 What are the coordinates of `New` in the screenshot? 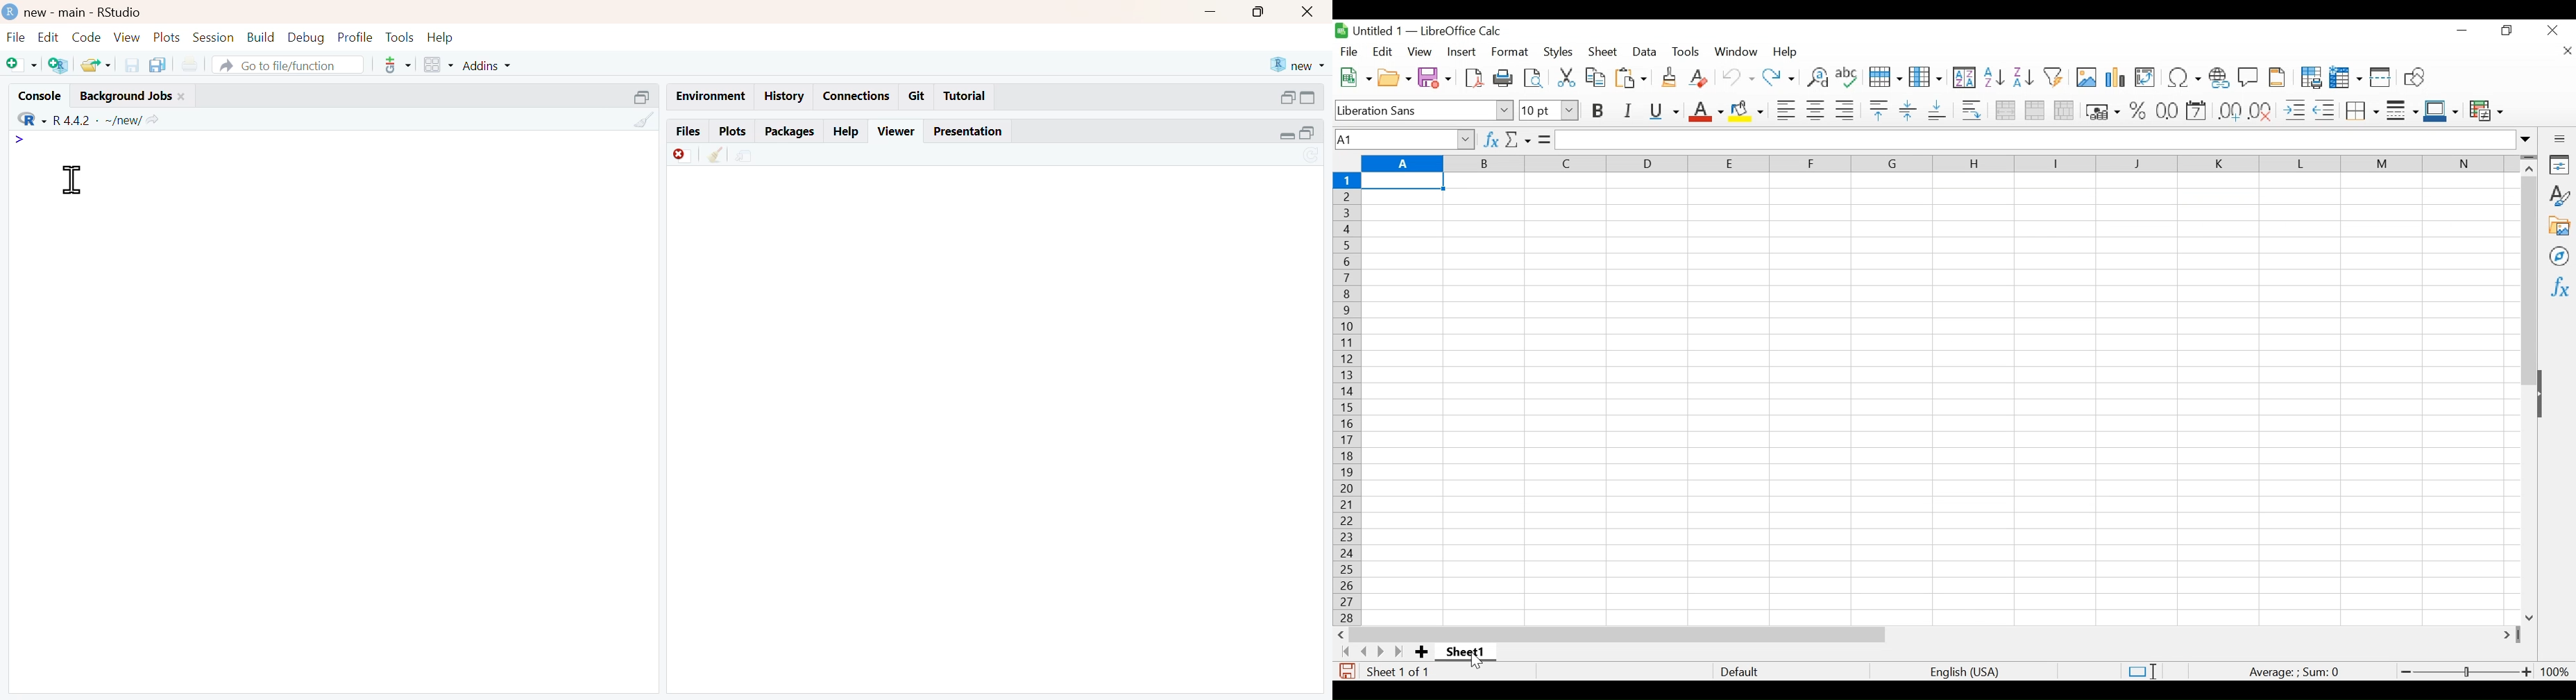 It's located at (1354, 76).